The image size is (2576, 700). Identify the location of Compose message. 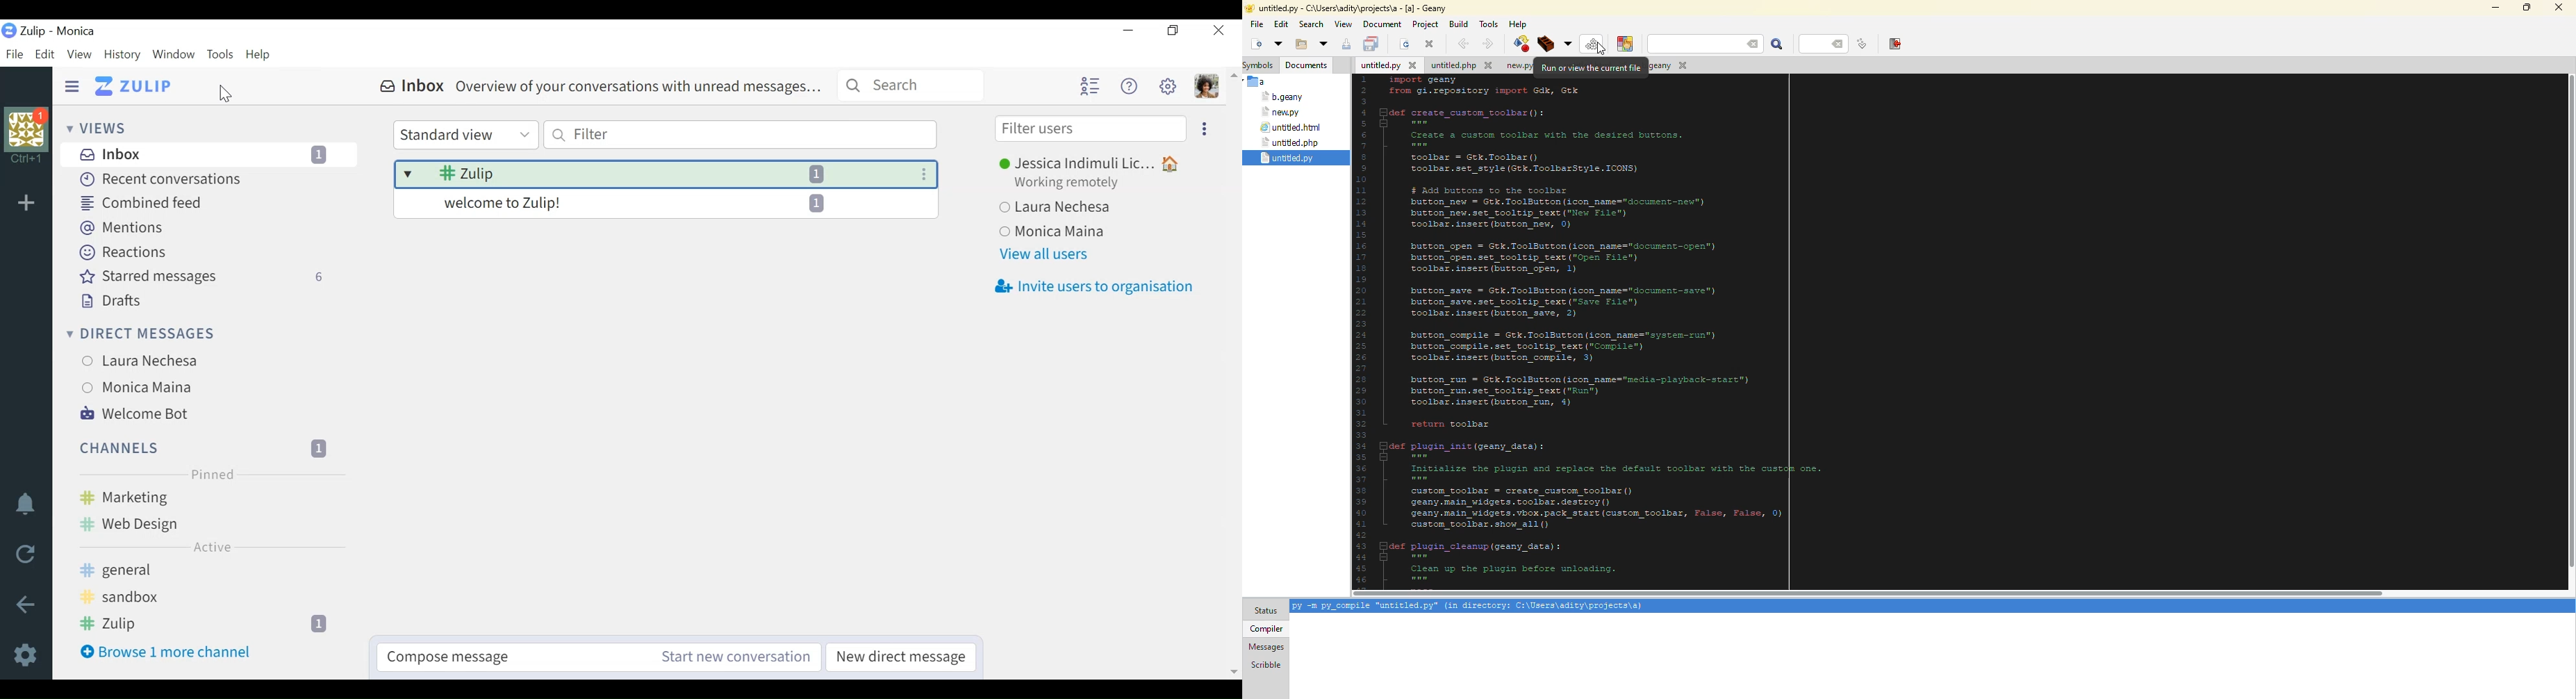
(504, 656).